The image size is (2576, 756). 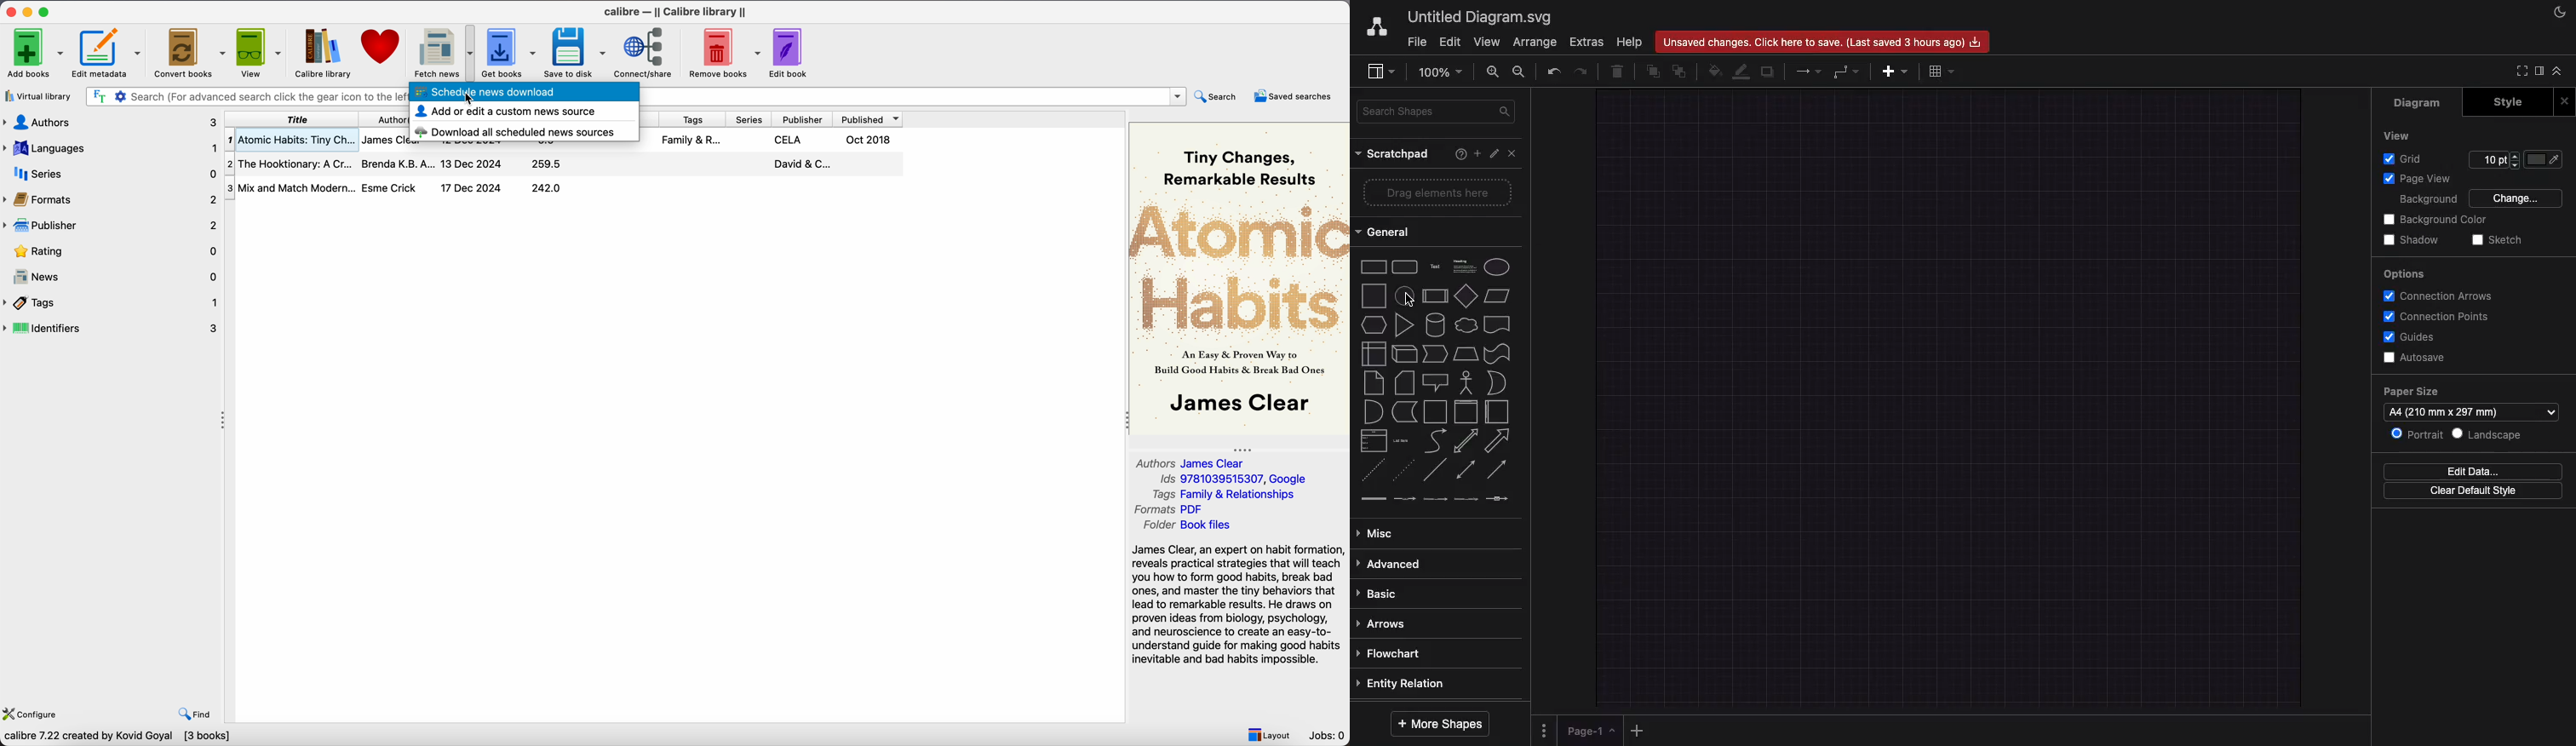 What do you see at coordinates (505, 112) in the screenshot?
I see `add or edit a custom news source` at bounding box center [505, 112].